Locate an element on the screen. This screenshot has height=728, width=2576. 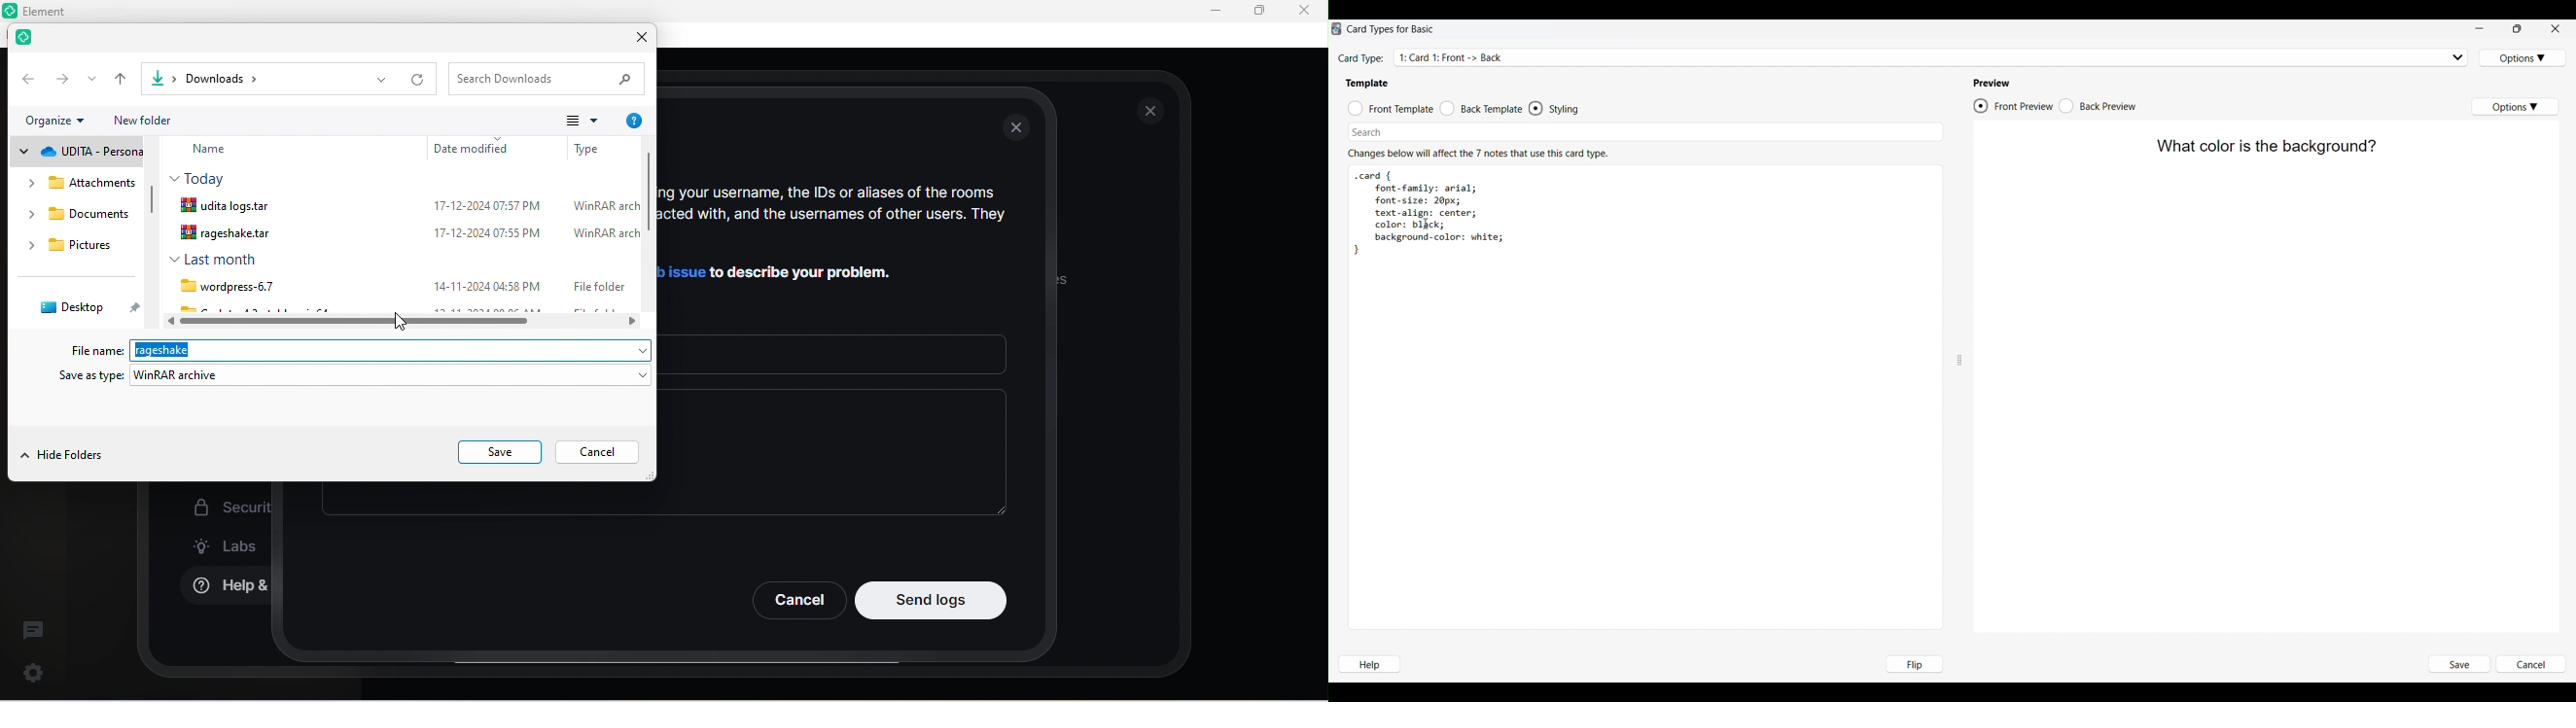
Front template is located at coordinates (1391, 109).